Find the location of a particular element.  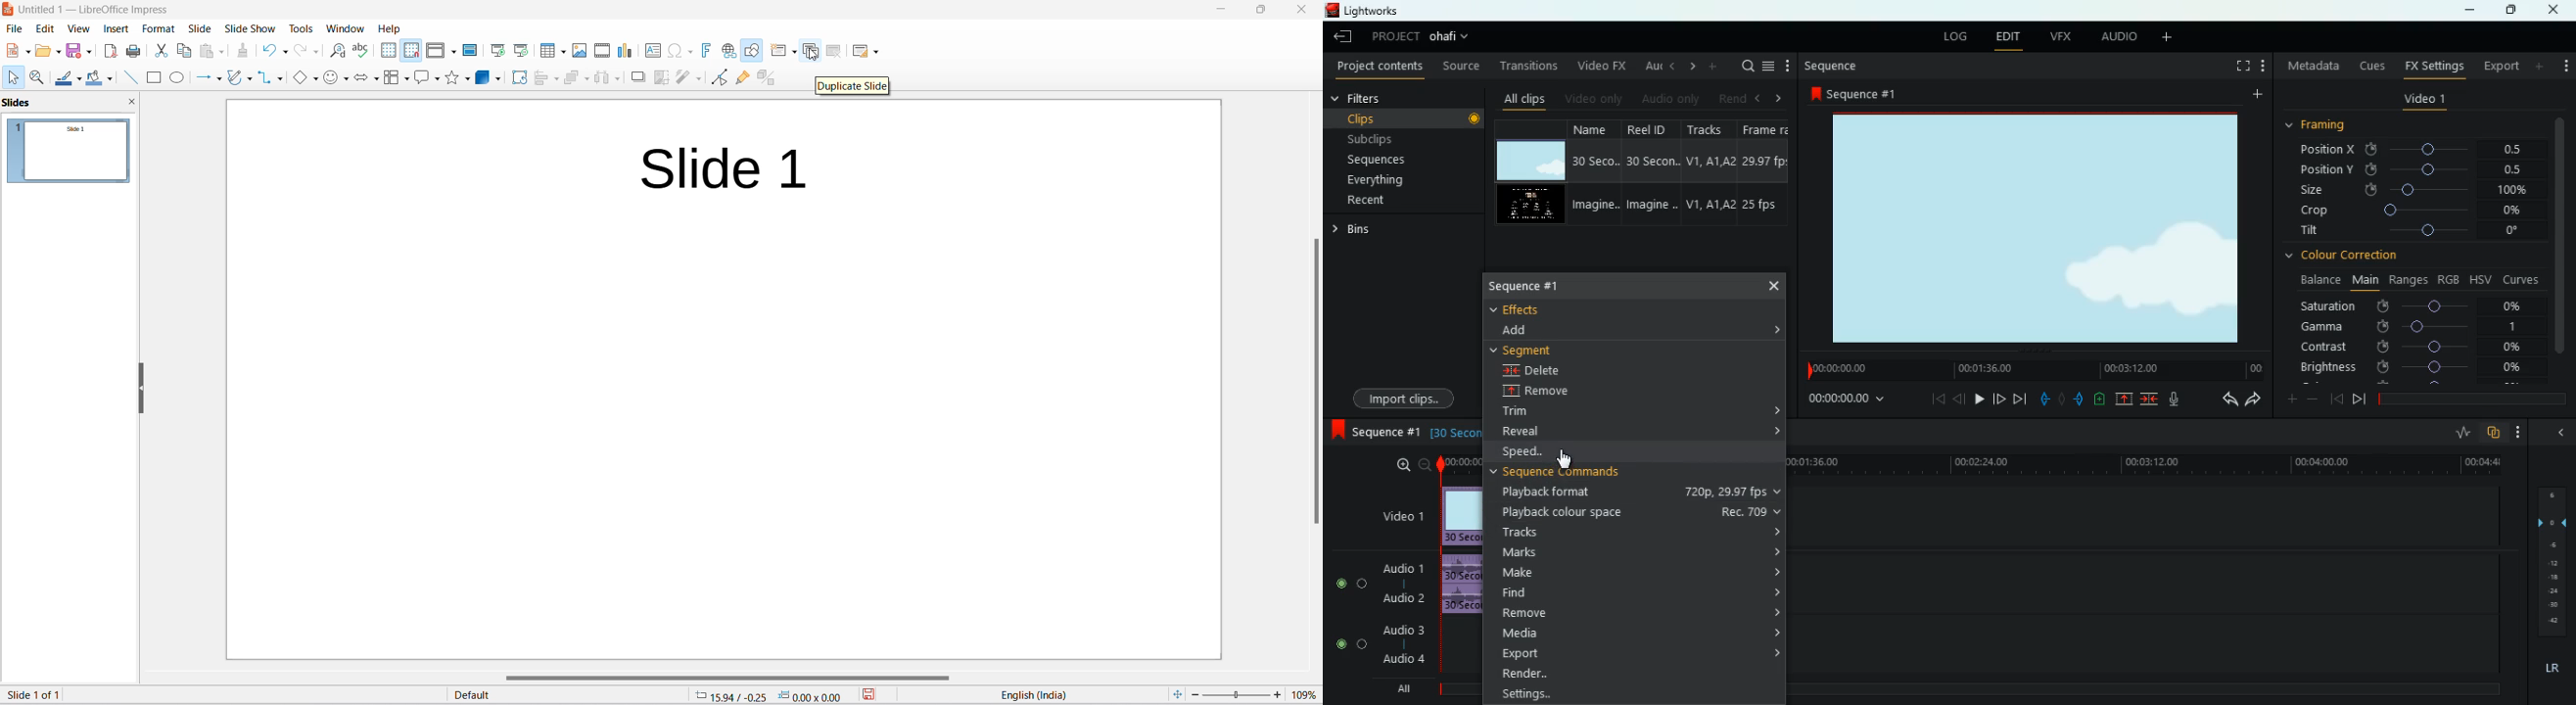

display view is located at coordinates (441, 51).